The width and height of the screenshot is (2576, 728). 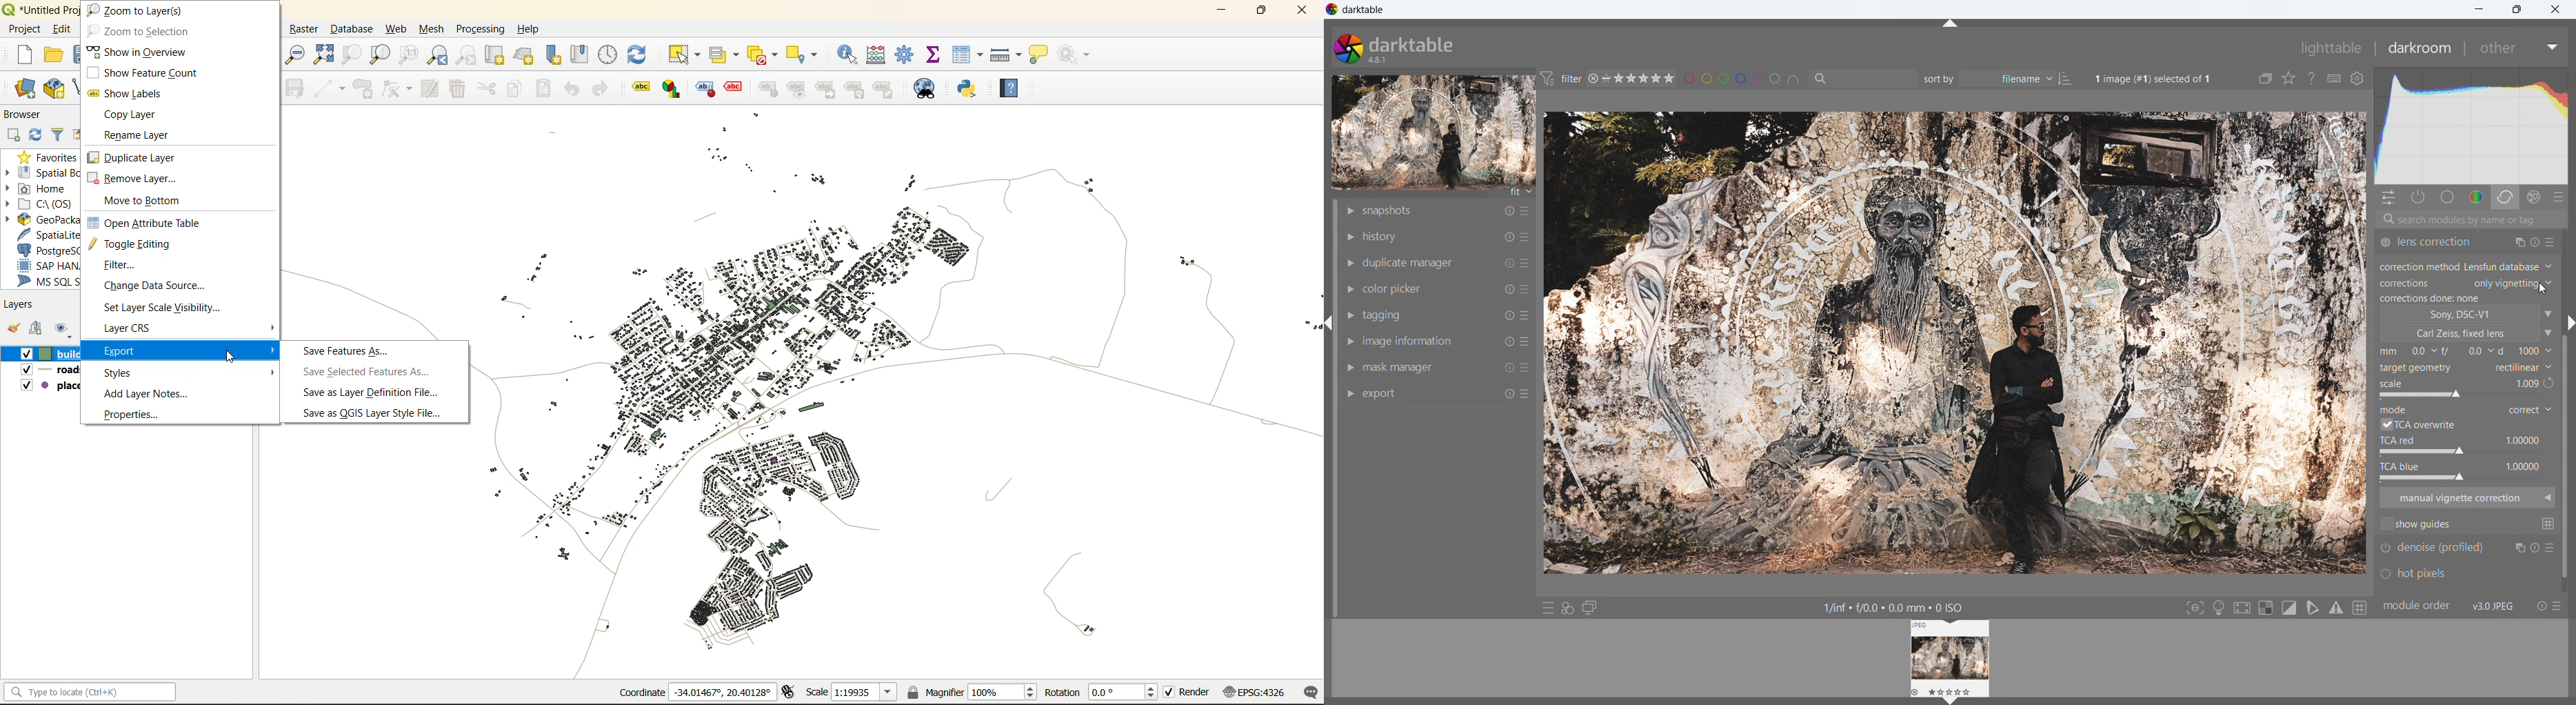 What do you see at coordinates (674, 89) in the screenshot?
I see `layer diagram` at bounding box center [674, 89].